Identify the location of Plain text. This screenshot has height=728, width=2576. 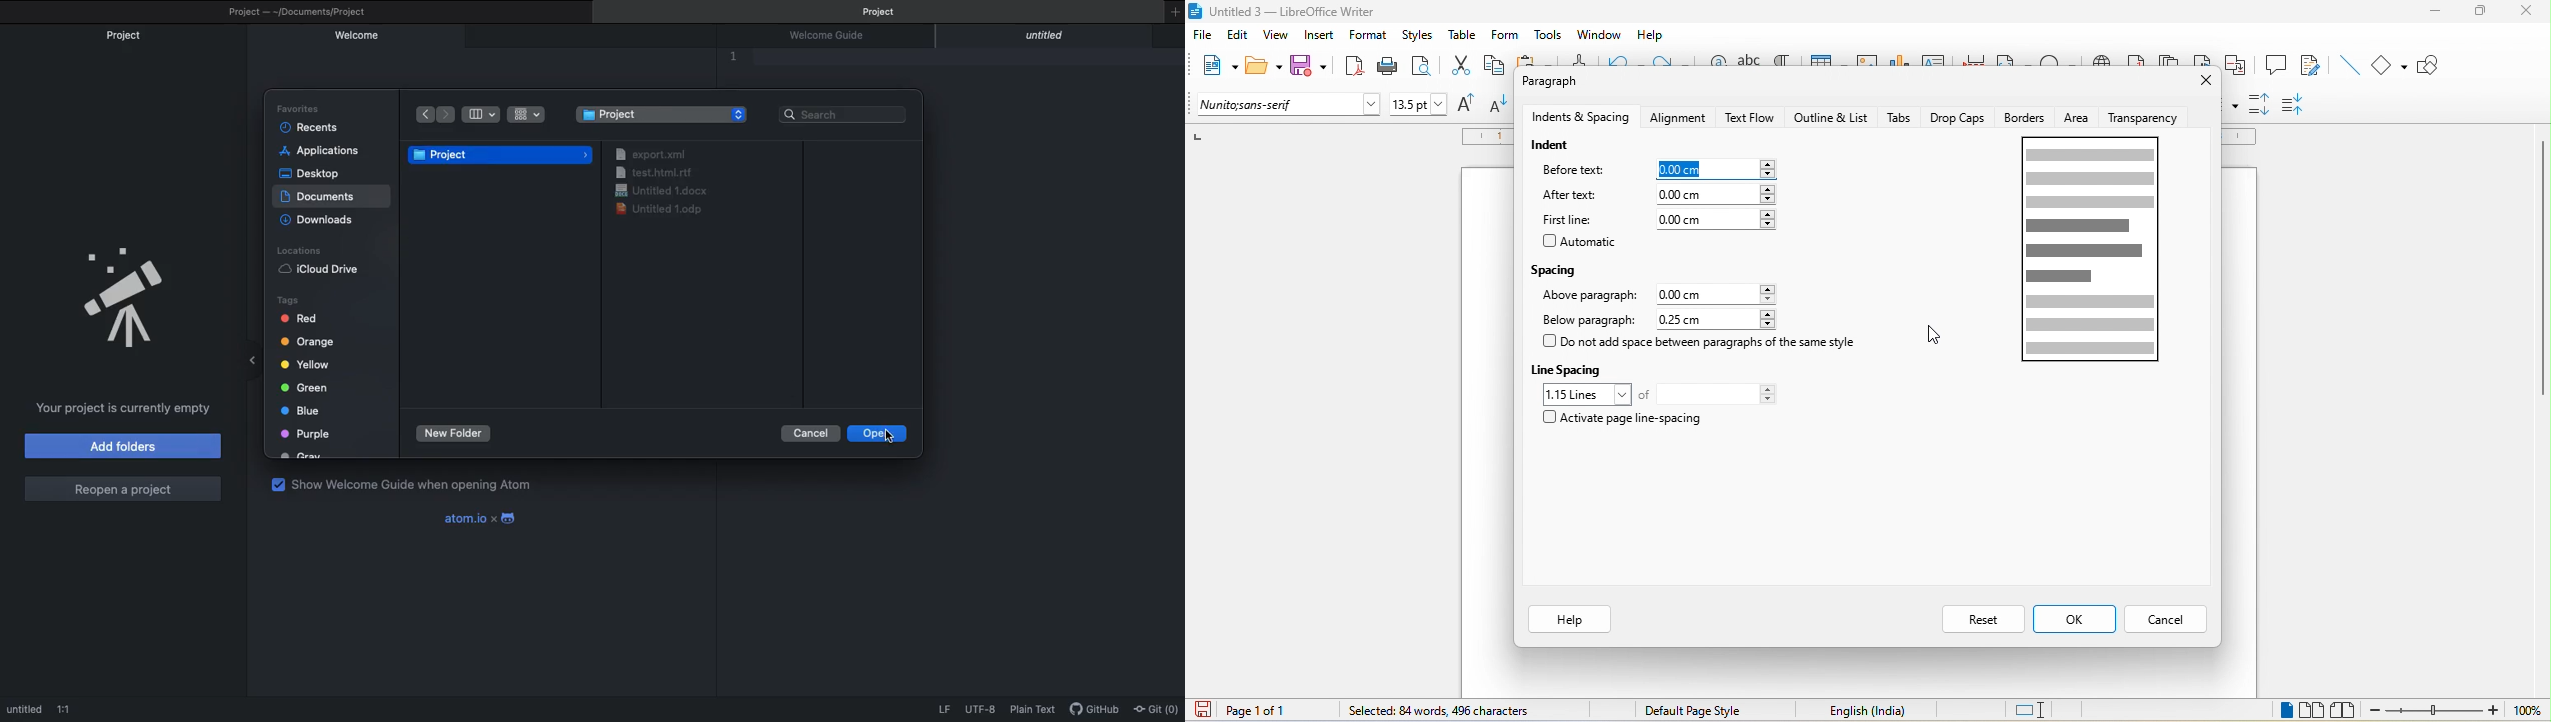
(1036, 710).